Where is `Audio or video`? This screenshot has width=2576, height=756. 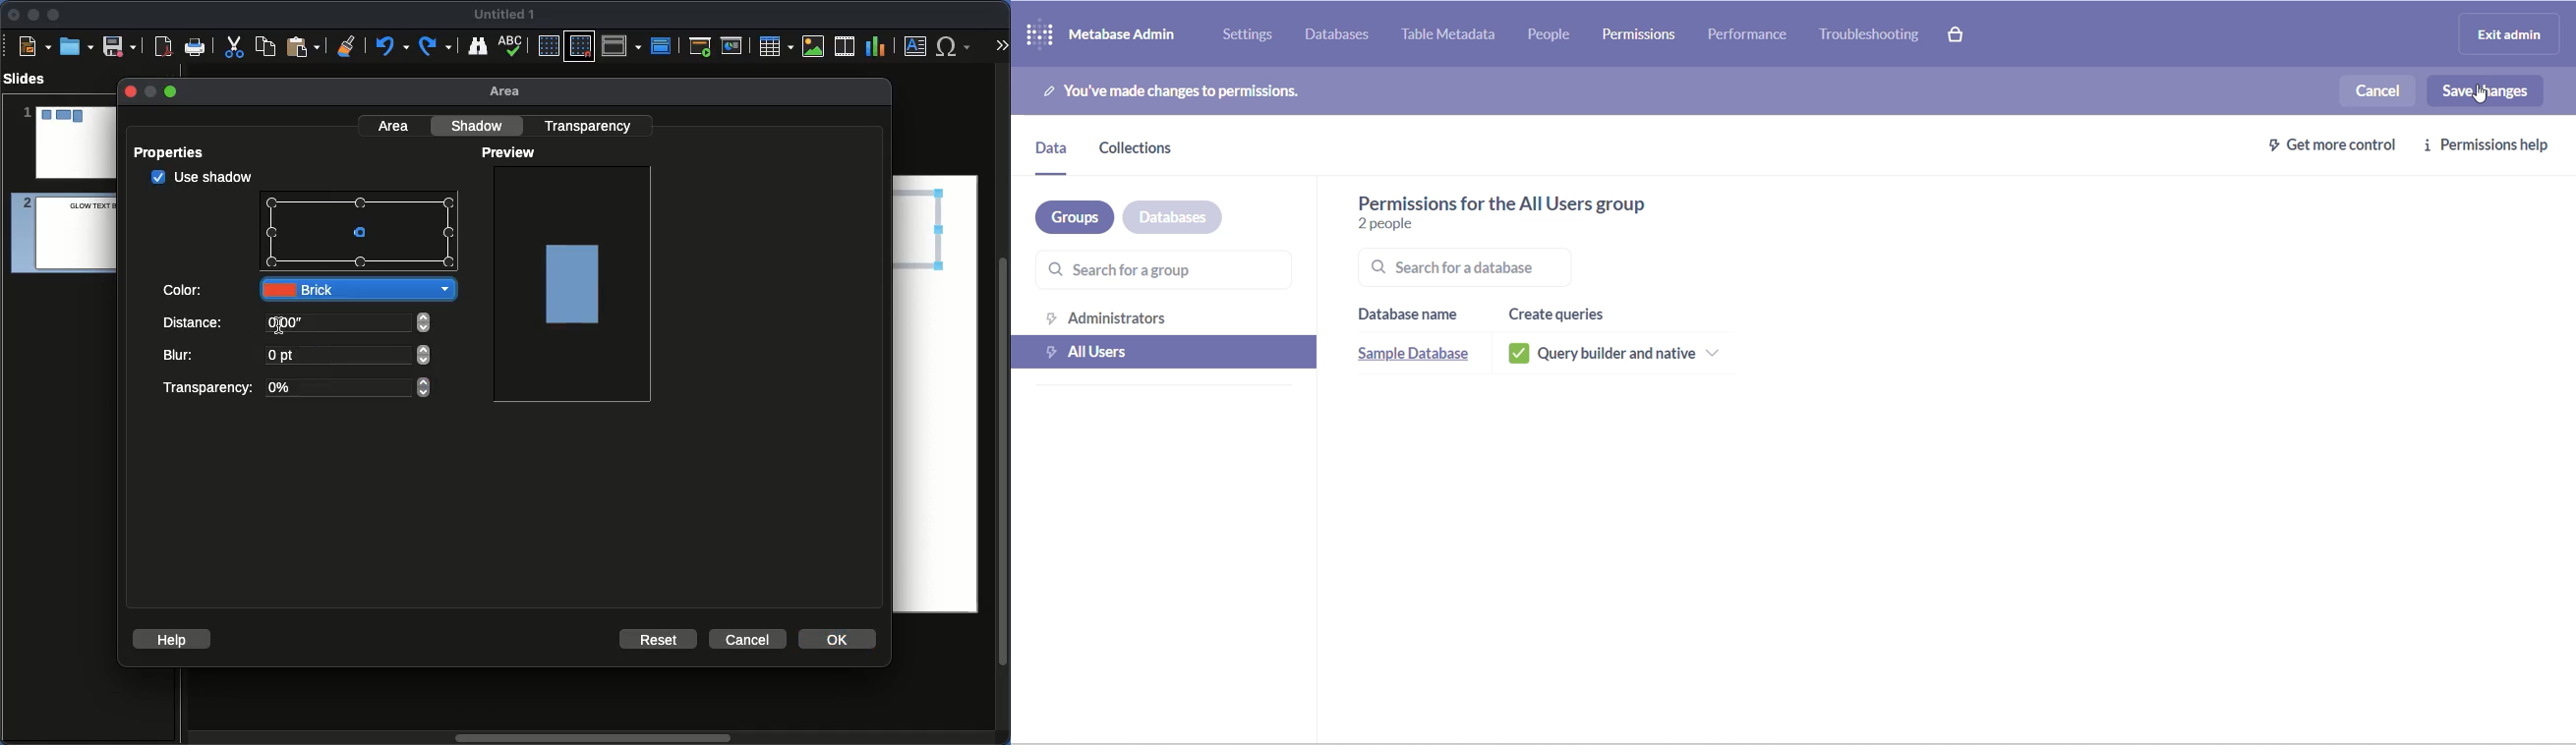 Audio or video is located at coordinates (846, 46).